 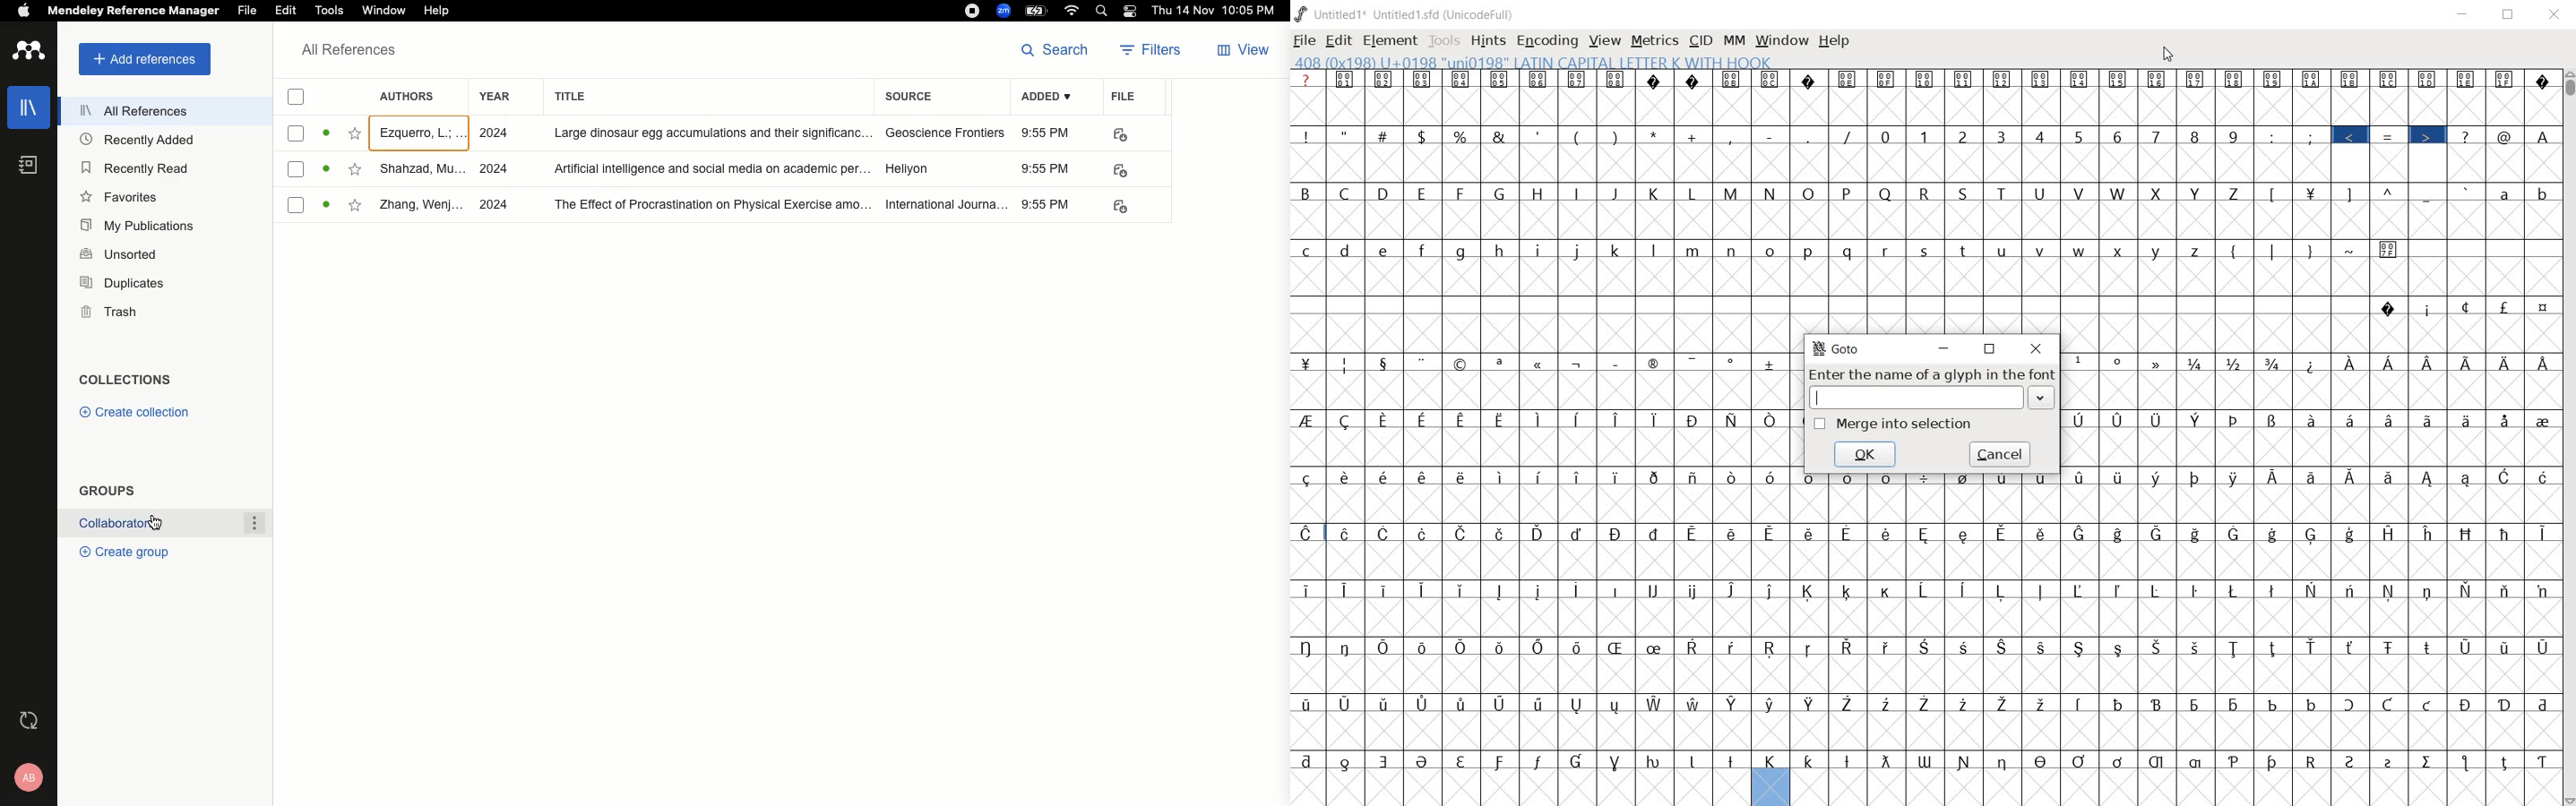 I want to click on 2024, so click(x=497, y=132).